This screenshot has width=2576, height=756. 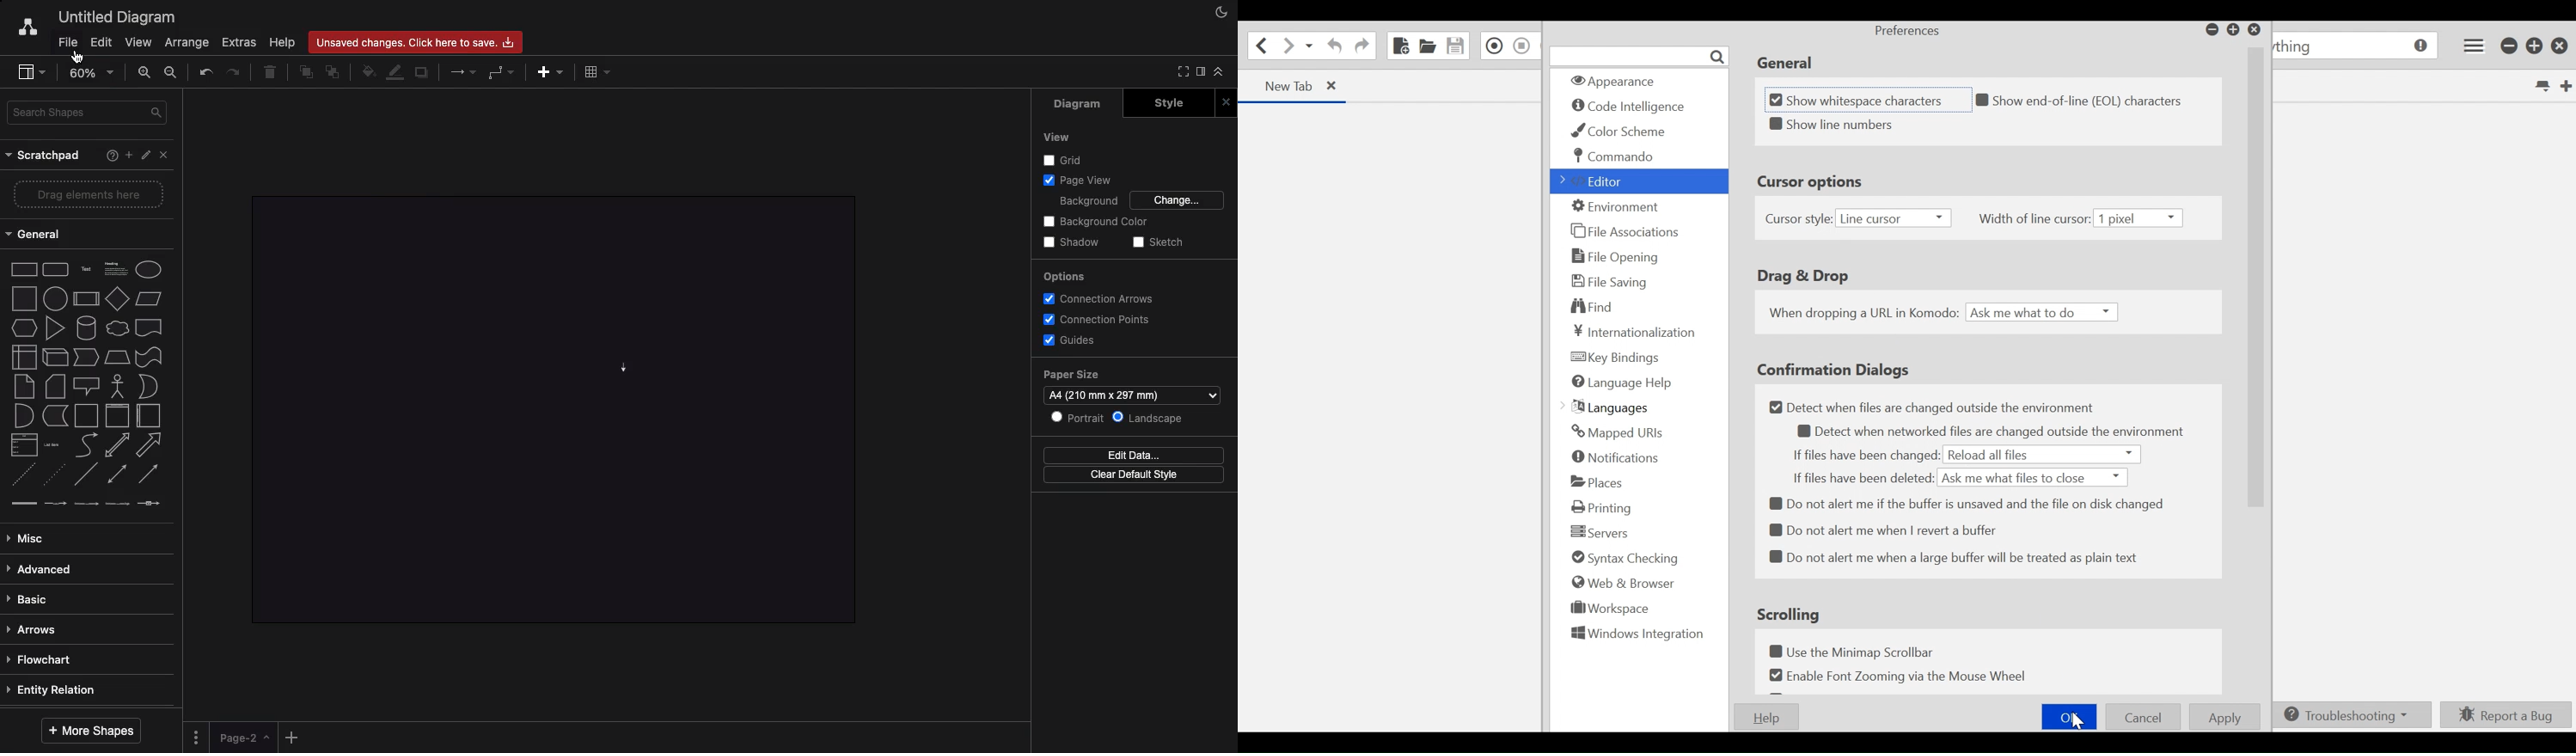 I want to click on Close, so click(x=2559, y=45).